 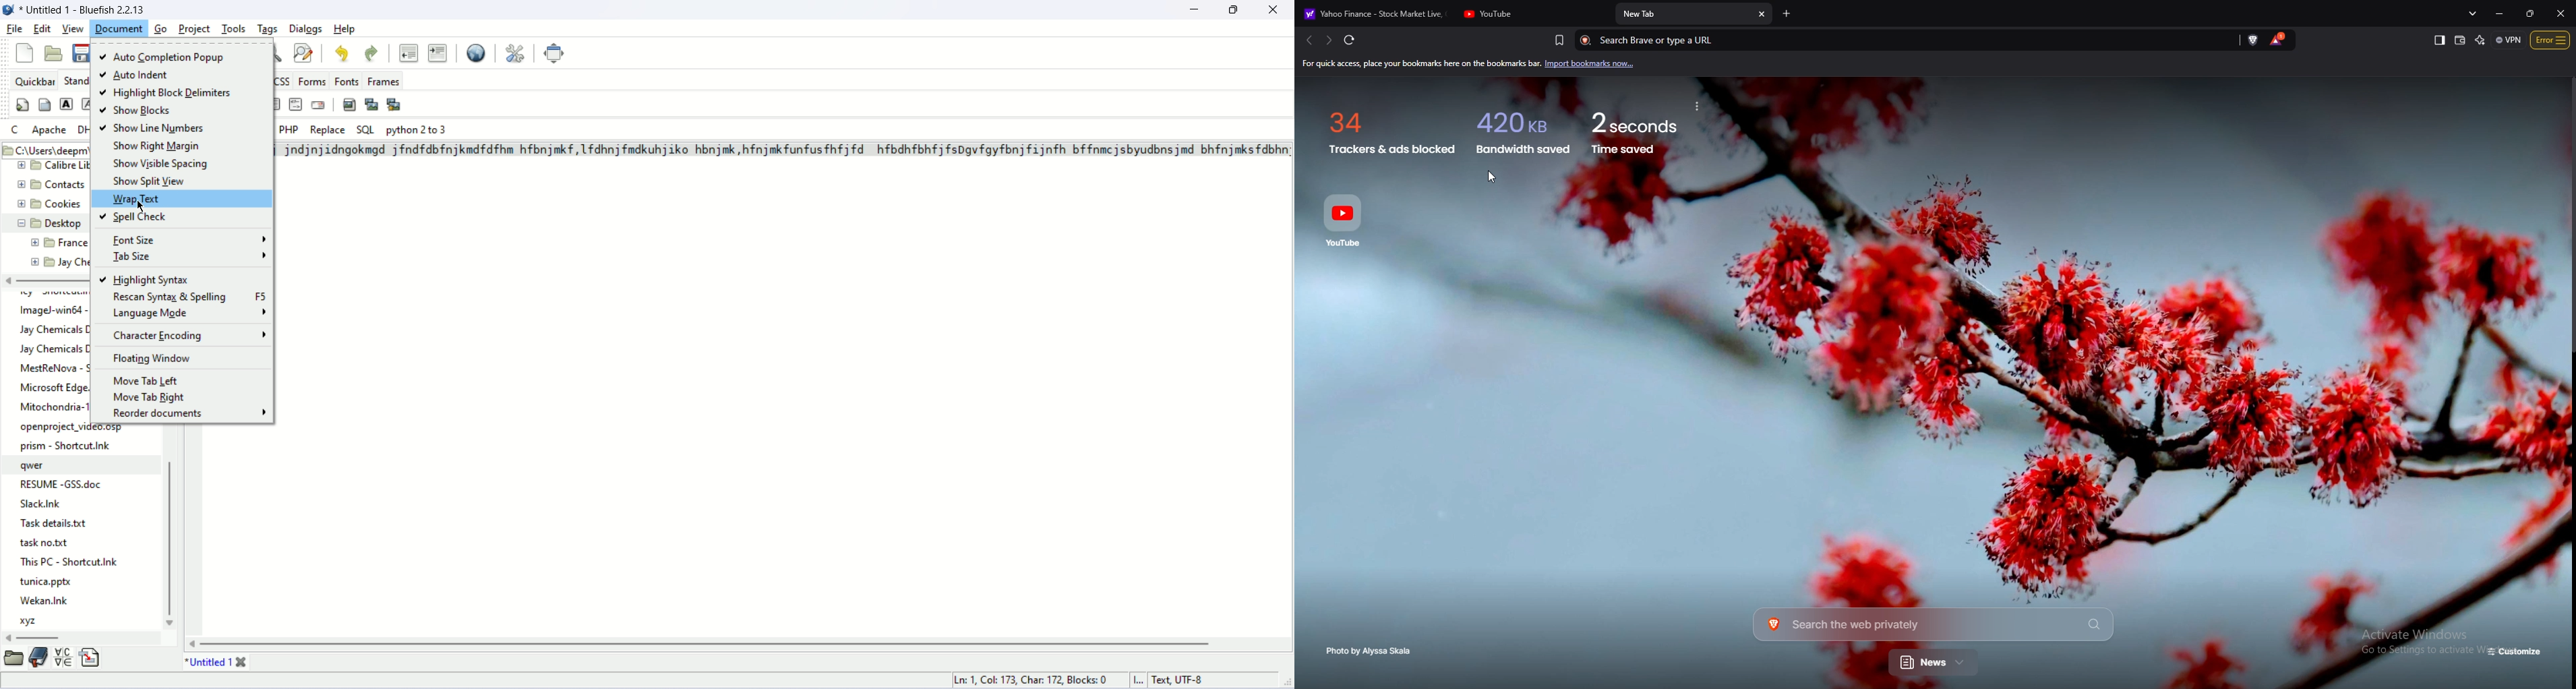 What do you see at coordinates (160, 28) in the screenshot?
I see `go` at bounding box center [160, 28].